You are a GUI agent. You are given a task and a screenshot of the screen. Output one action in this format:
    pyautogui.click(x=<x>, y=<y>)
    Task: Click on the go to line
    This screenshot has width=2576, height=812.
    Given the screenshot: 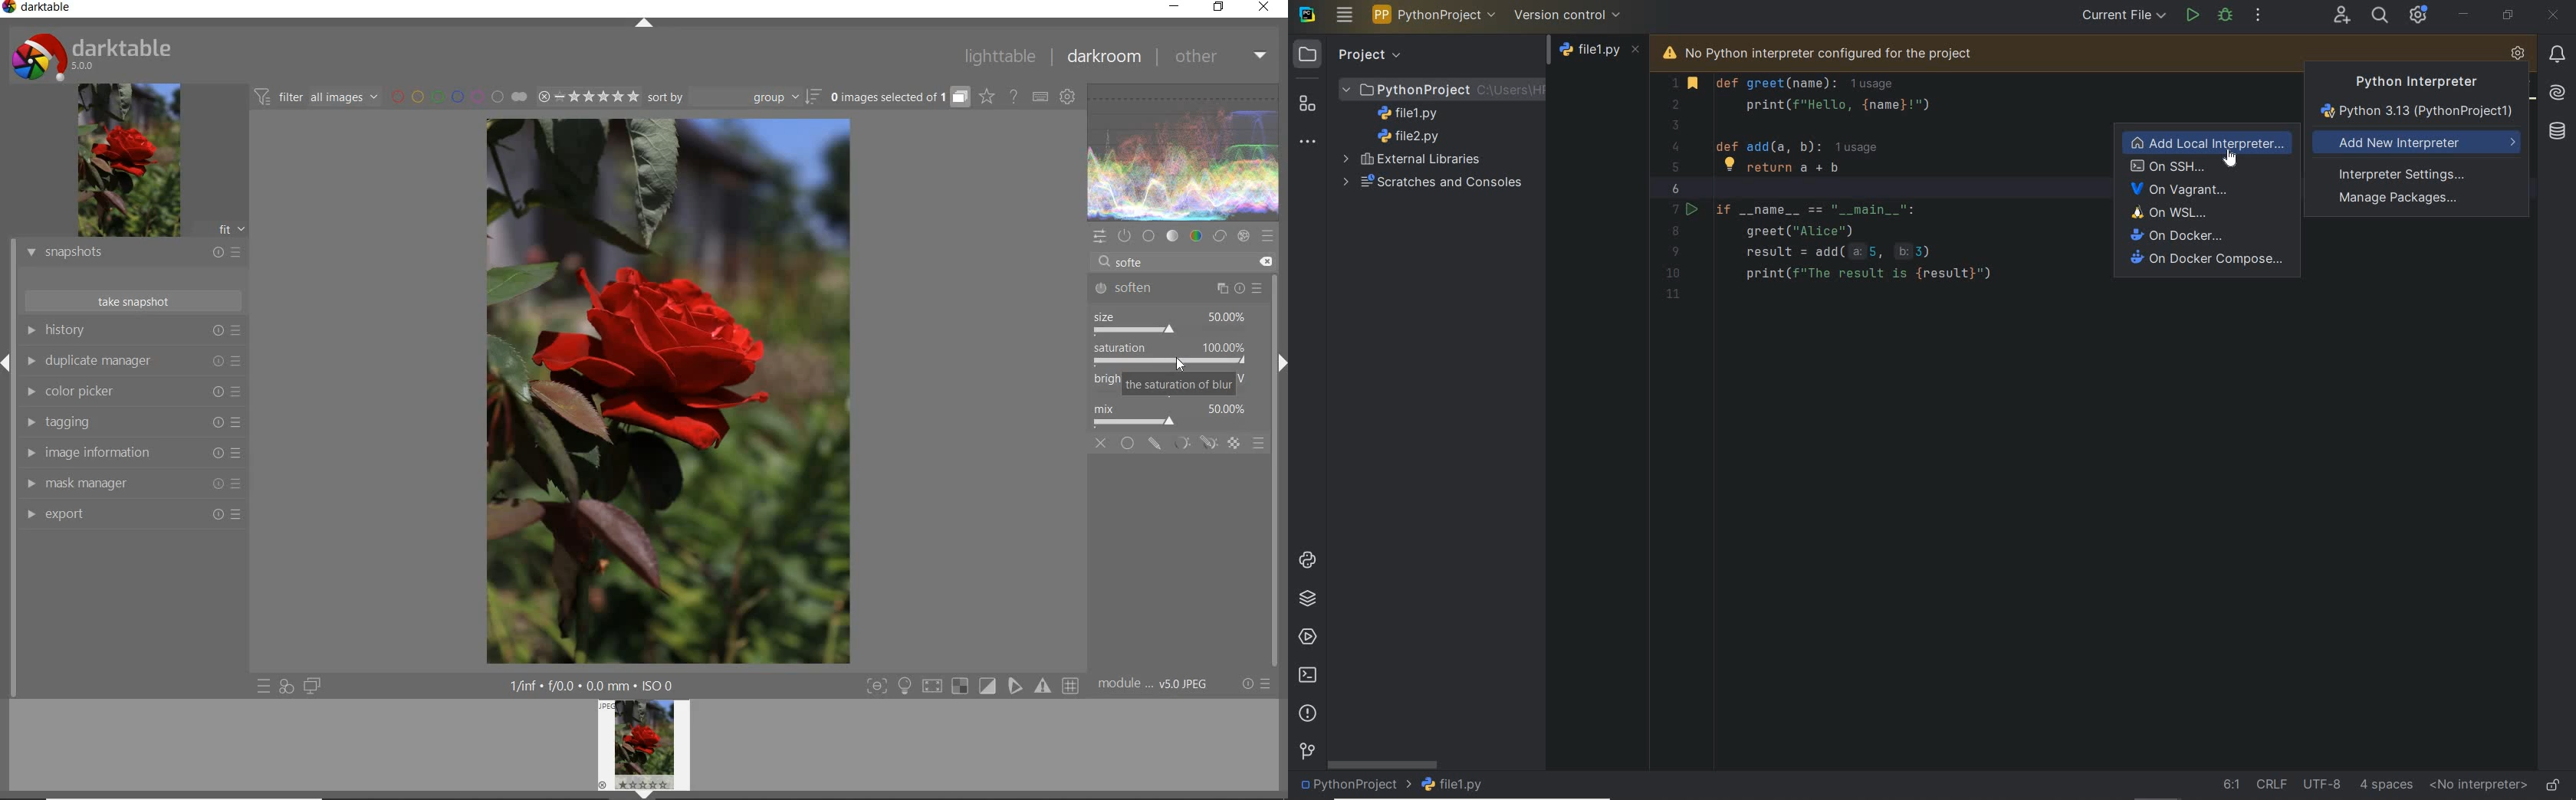 What is the action you would take?
    pyautogui.click(x=2230, y=784)
    